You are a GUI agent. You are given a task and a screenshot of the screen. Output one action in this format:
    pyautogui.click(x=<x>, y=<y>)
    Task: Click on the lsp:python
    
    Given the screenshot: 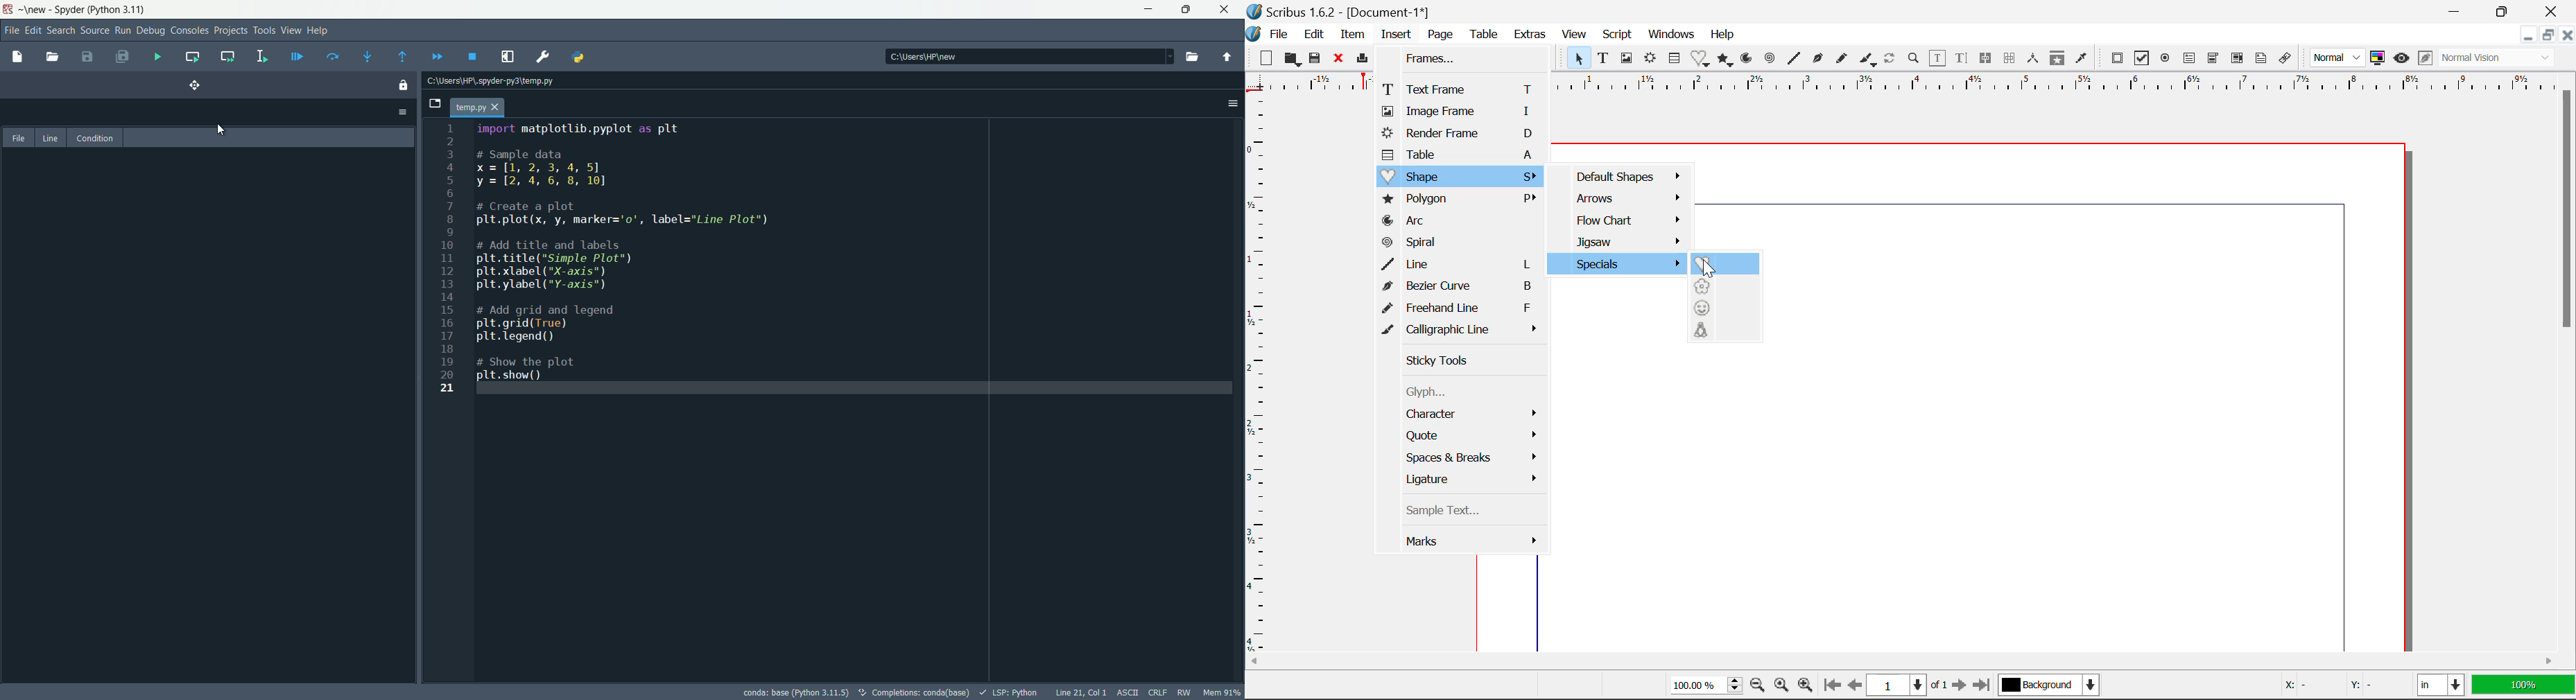 What is the action you would take?
    pyautogui.click(x=1010, y=692)
    